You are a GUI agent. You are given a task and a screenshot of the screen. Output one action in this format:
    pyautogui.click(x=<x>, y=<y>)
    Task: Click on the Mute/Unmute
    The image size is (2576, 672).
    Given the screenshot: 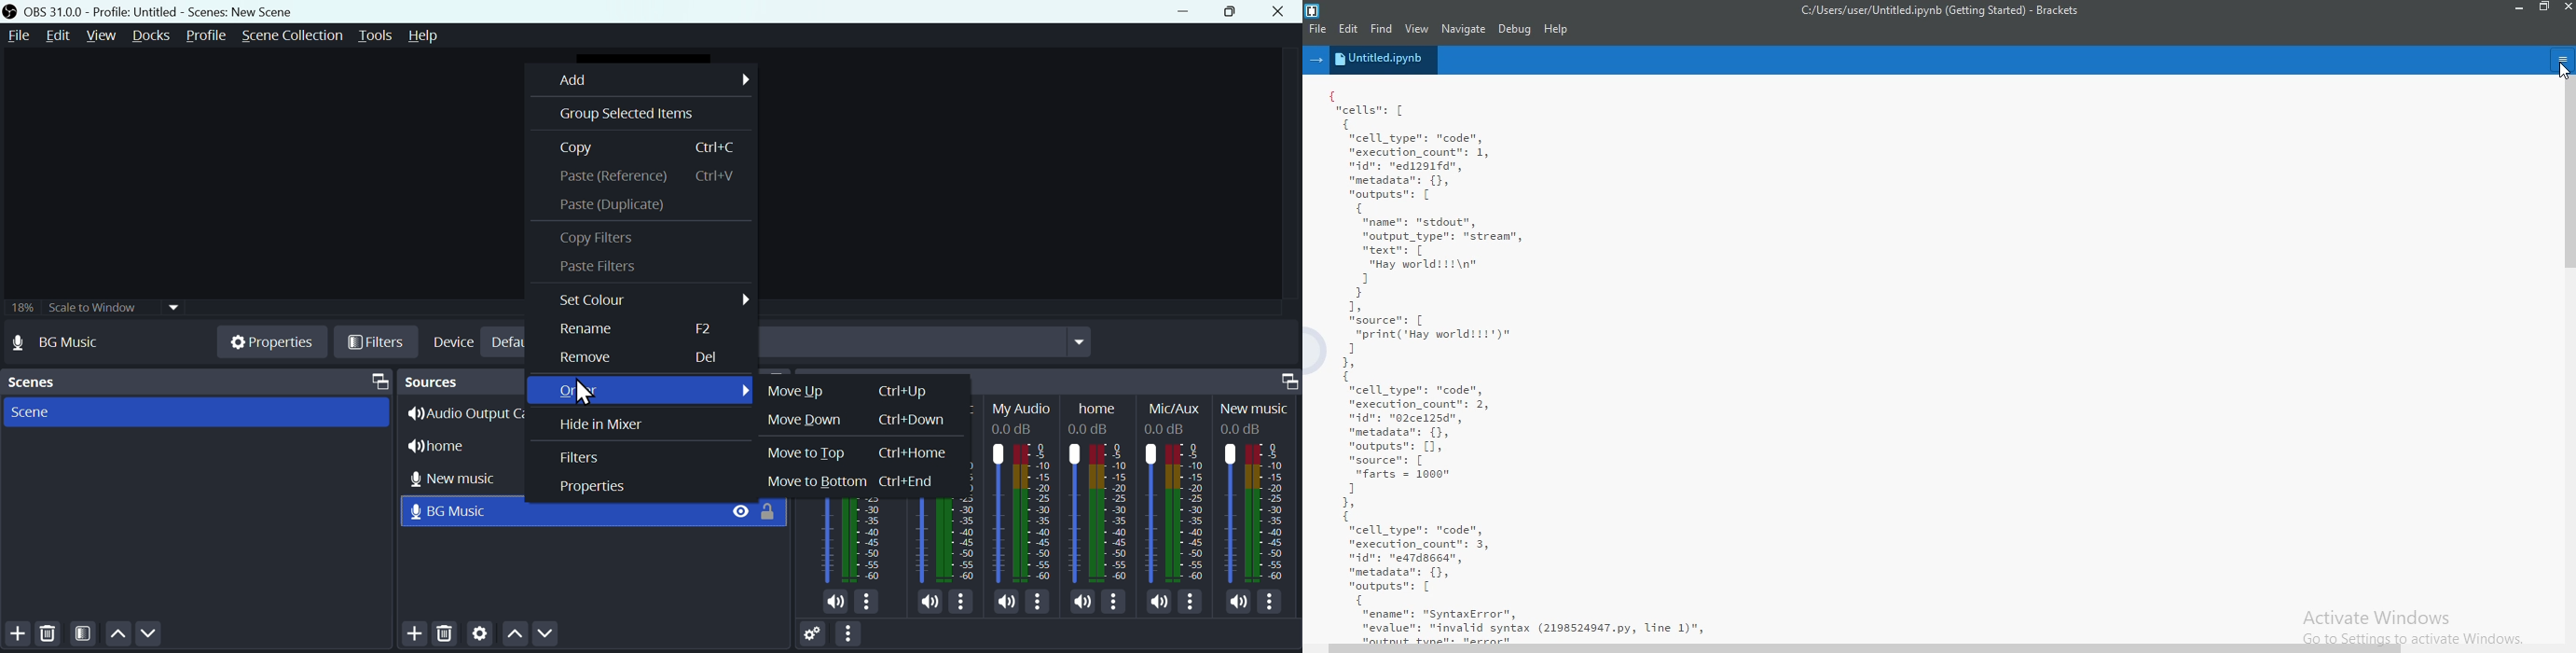 What is the action you would take?
    pyautogui.click(x=1077, y=601)
    